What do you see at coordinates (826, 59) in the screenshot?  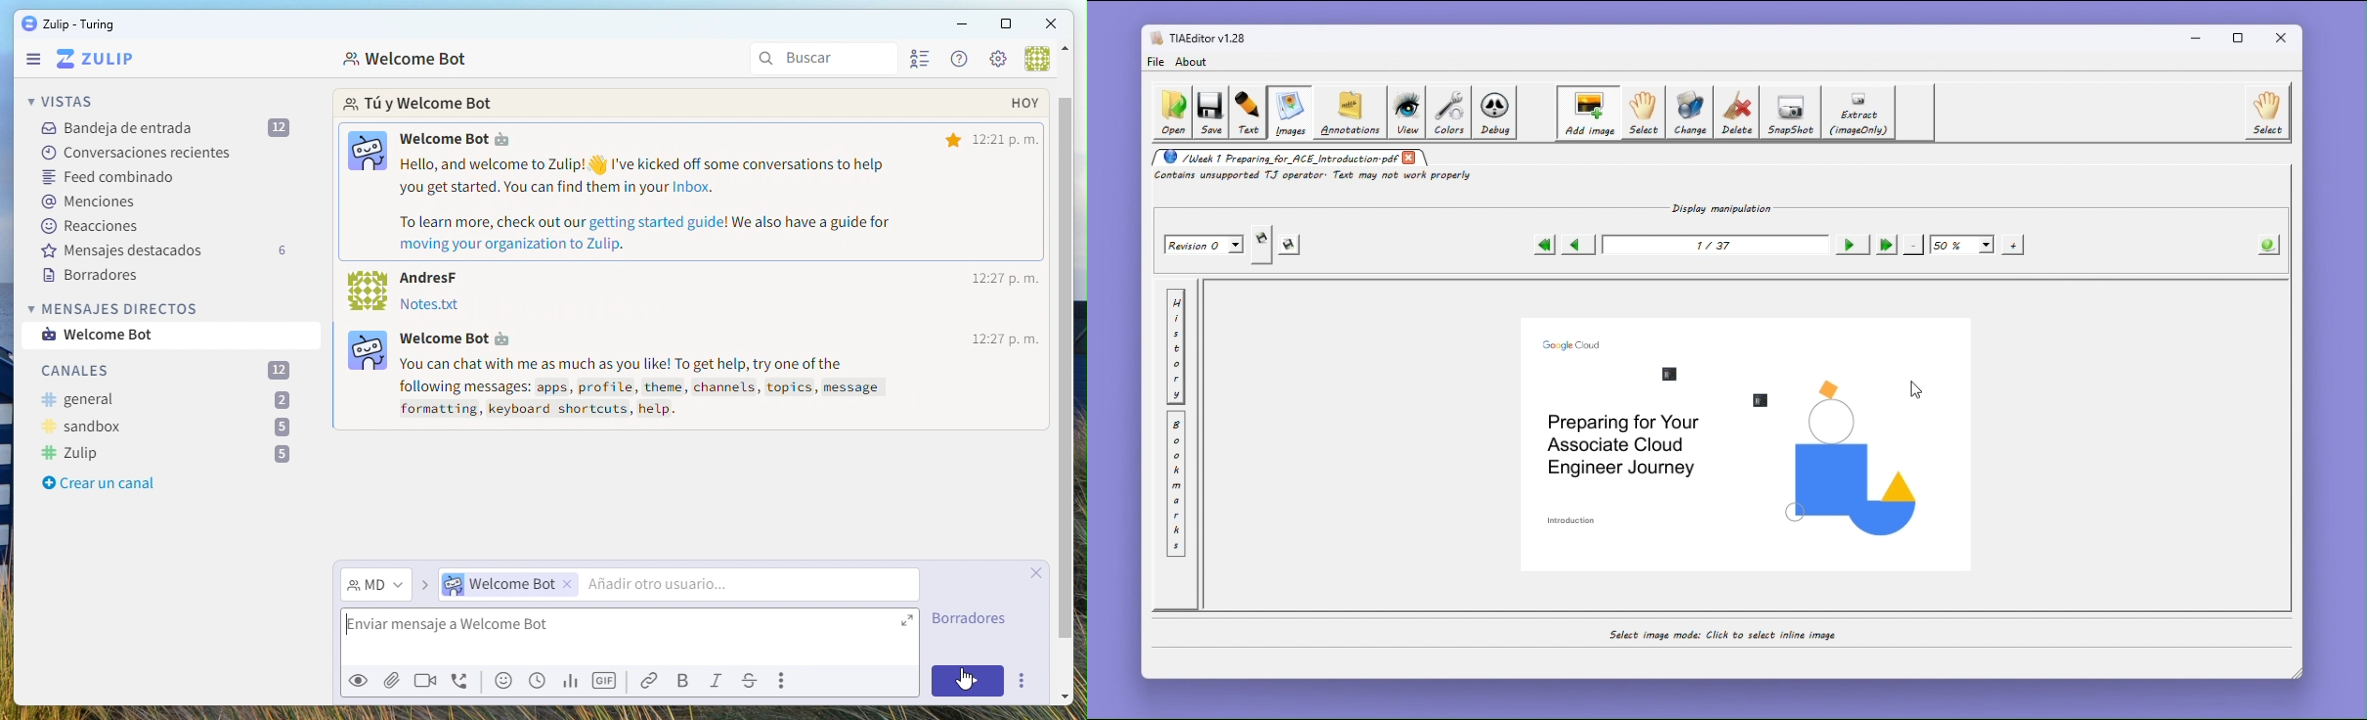 I see `Search` at bounding box center [826, 59].